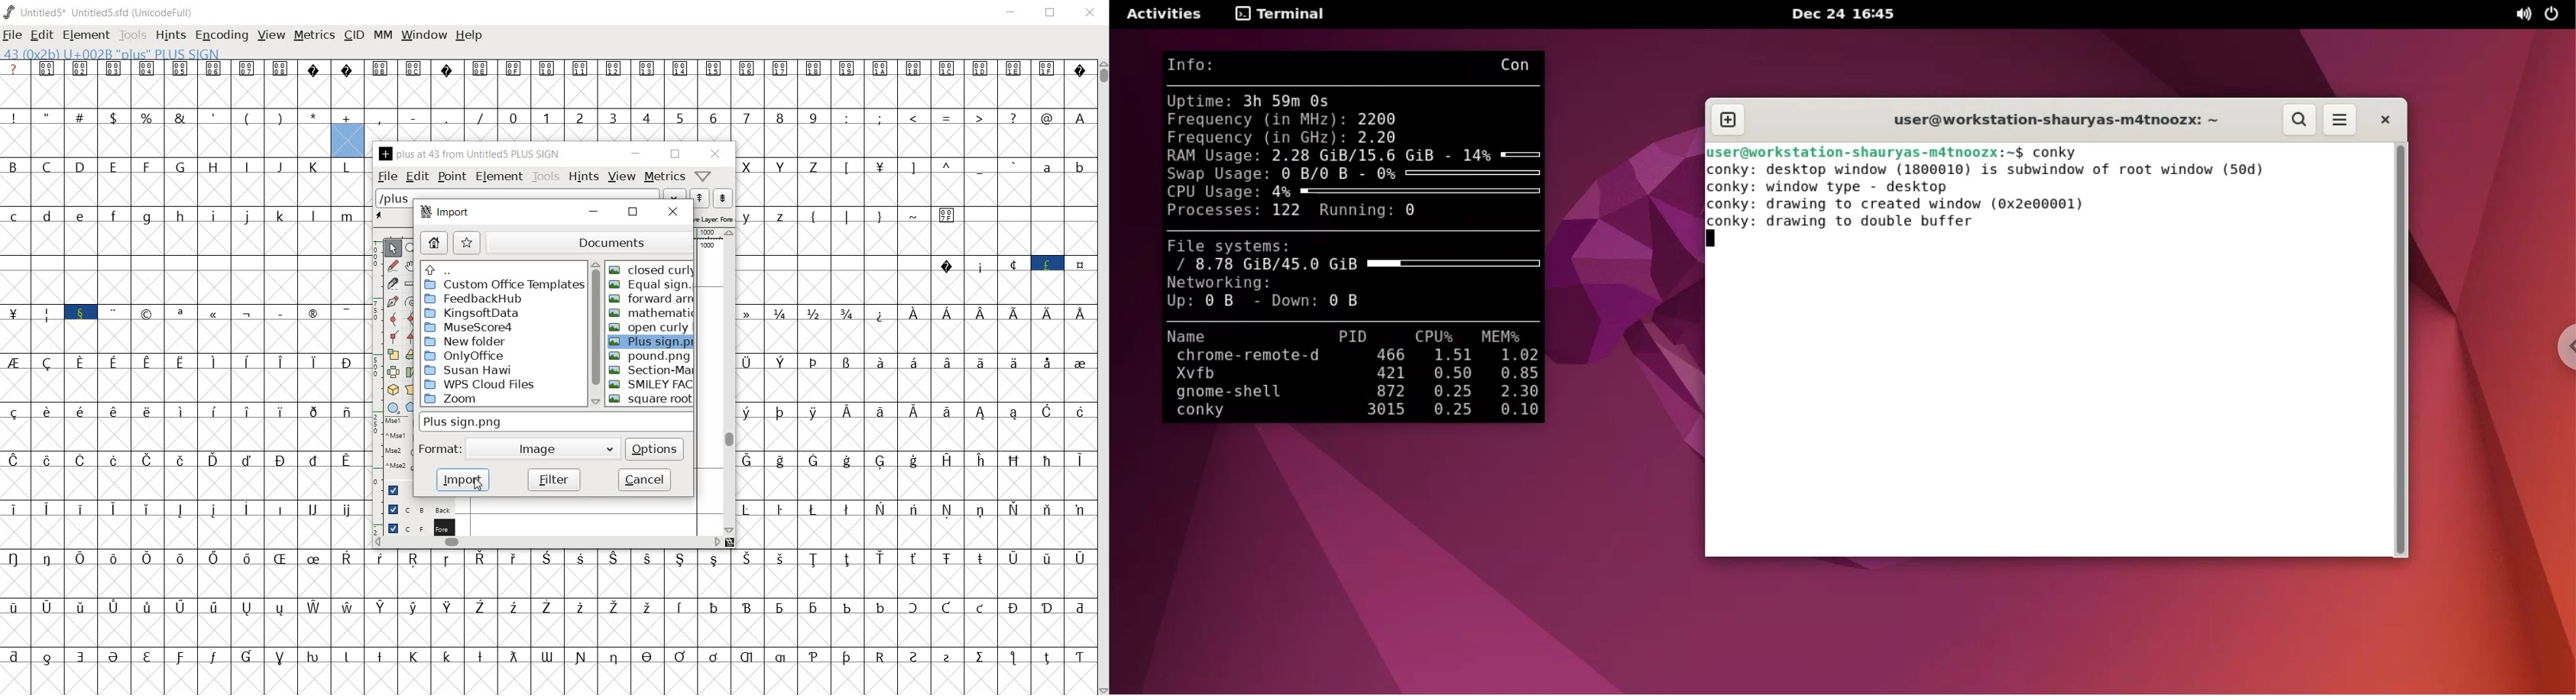 The height and width of the screenshot is (700, 2576). What do you see at coordinates (802, 328) in the screenshot?
I see `mathematical fraction` at bounding box center [802, 328].